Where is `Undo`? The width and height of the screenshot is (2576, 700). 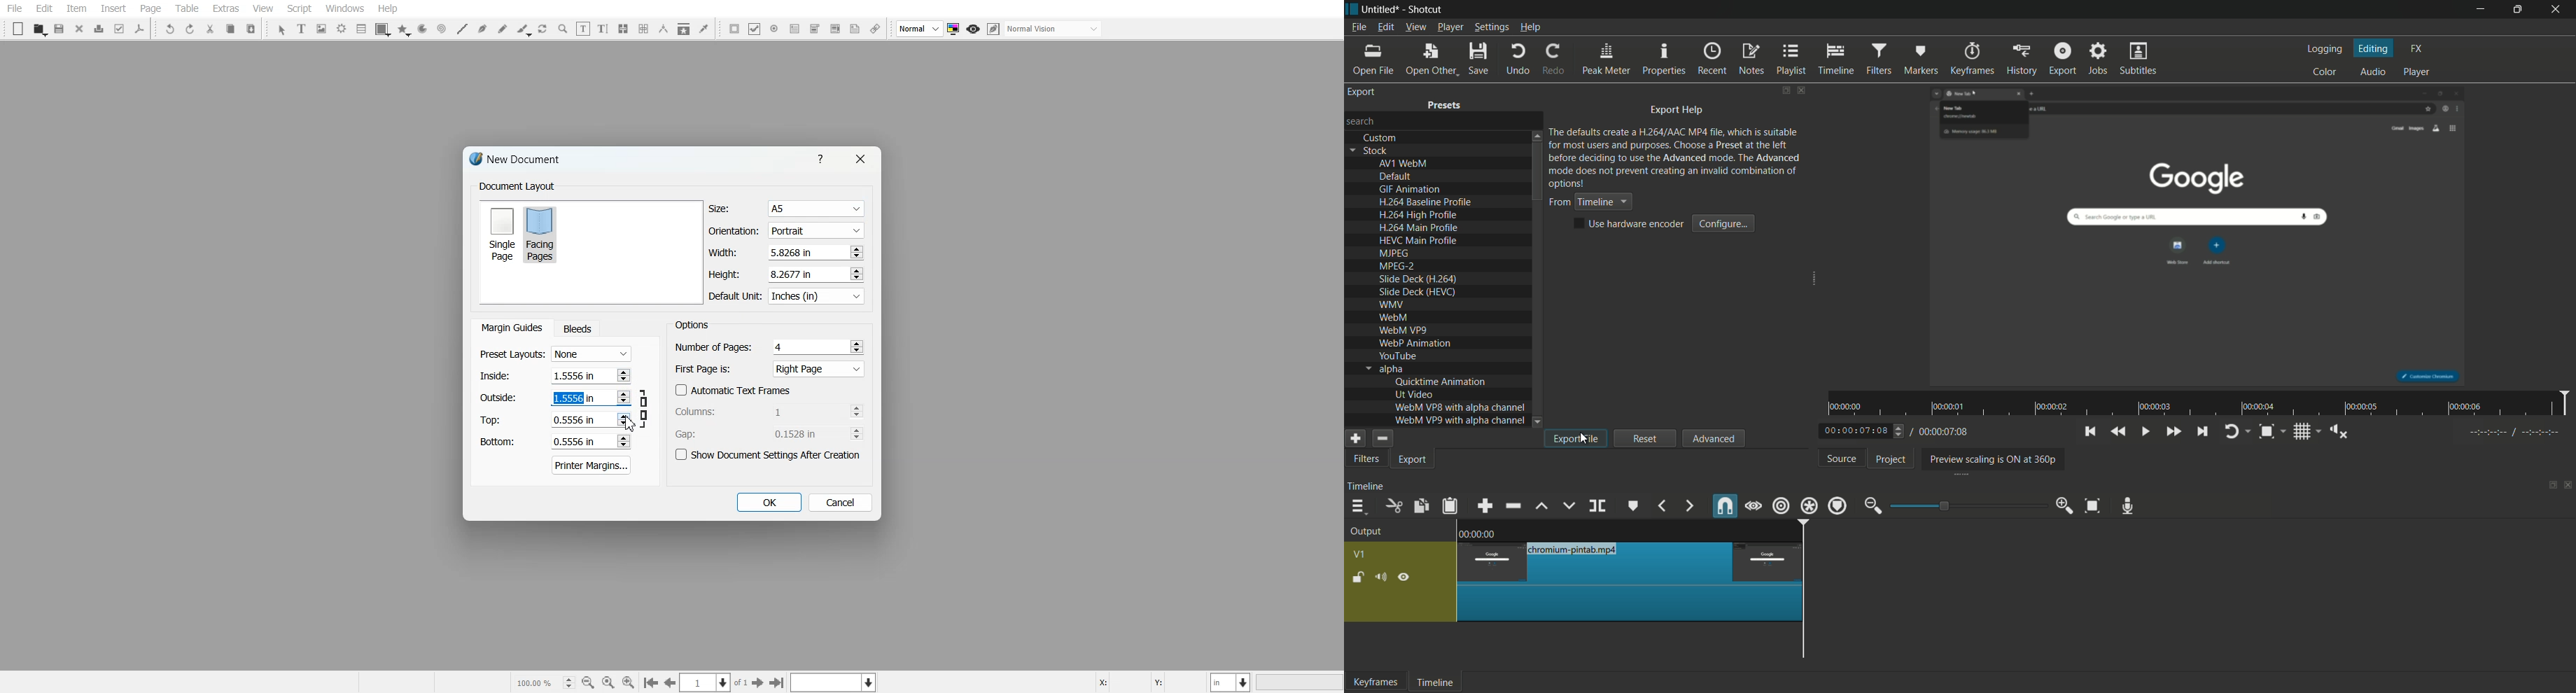
Undo is located at coordinates (170, 29).